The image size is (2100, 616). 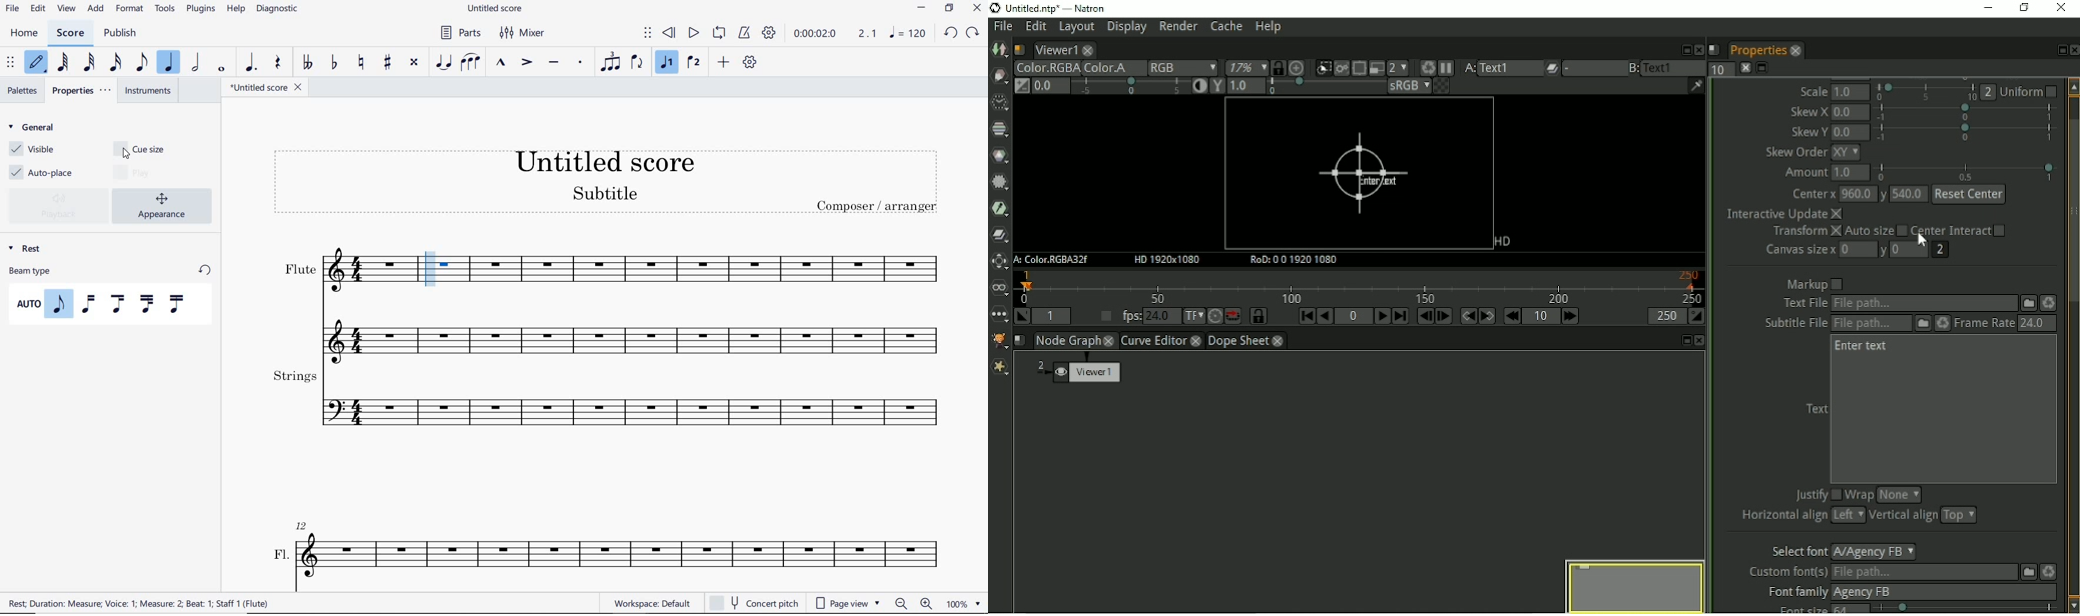 I want to click on page view, so click(x=846, y=602).